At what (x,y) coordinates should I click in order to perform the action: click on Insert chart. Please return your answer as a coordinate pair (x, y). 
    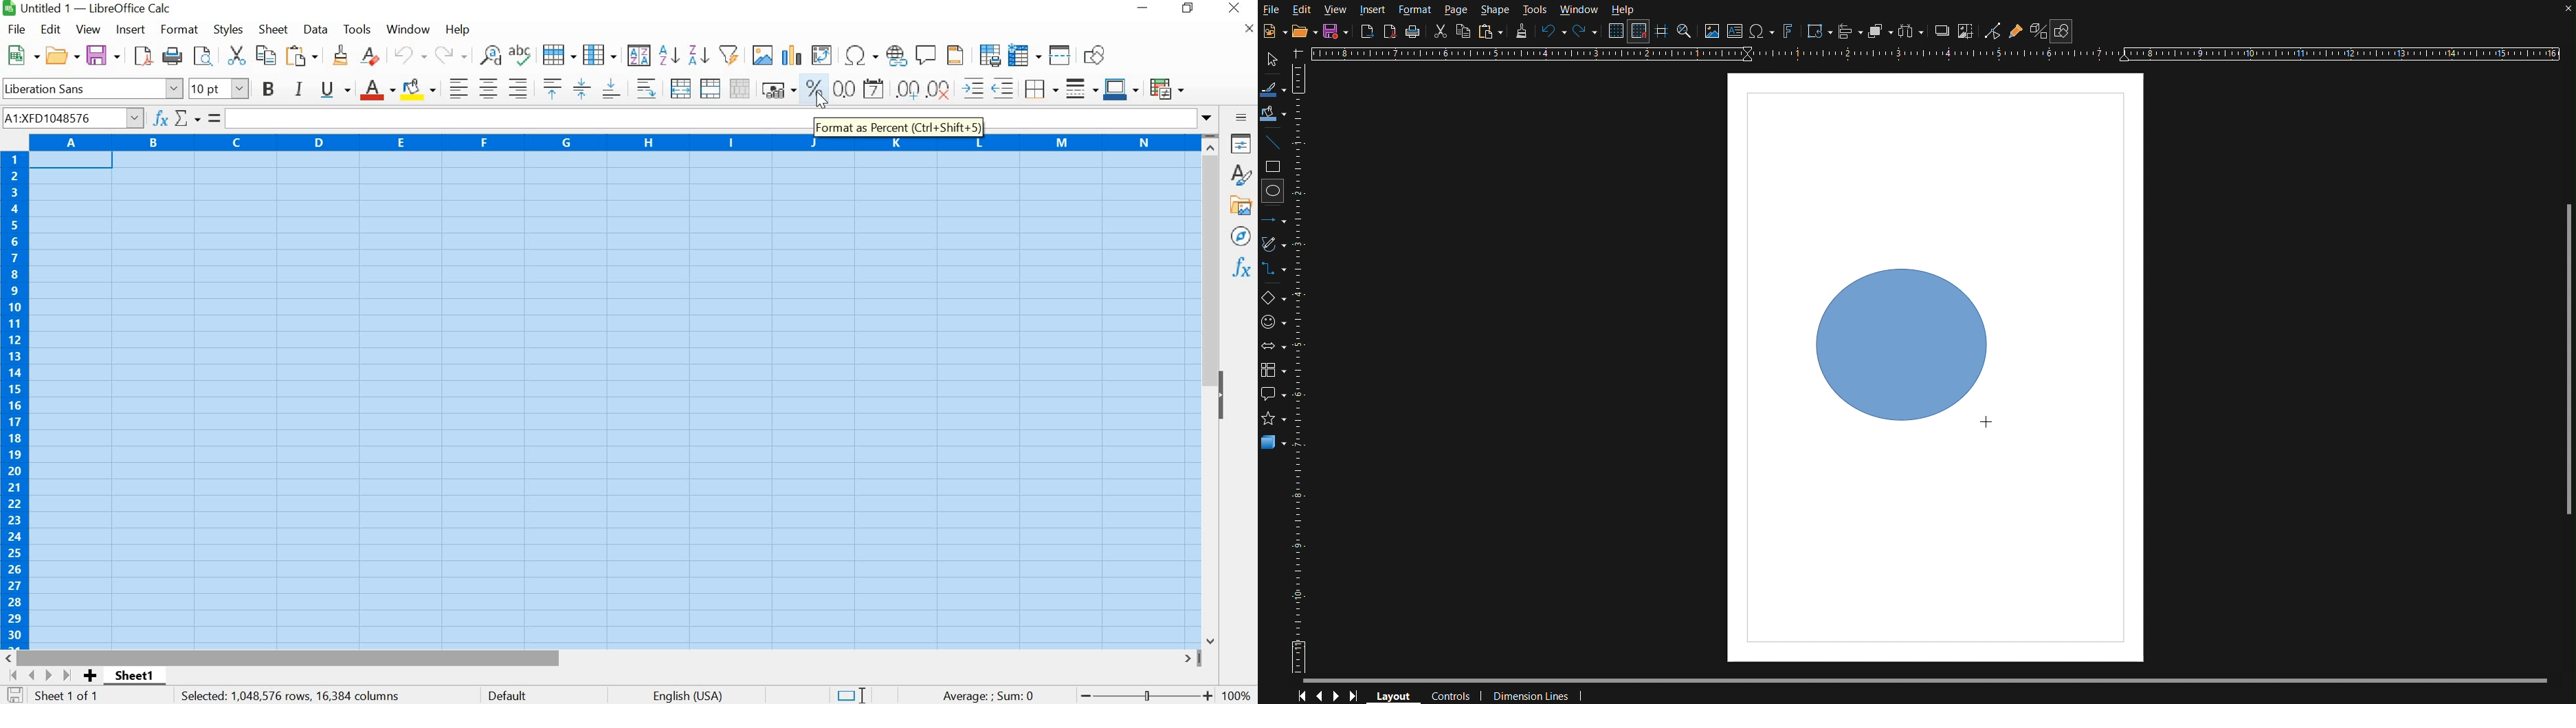
    Looking at the image, I should click on (791, 55).